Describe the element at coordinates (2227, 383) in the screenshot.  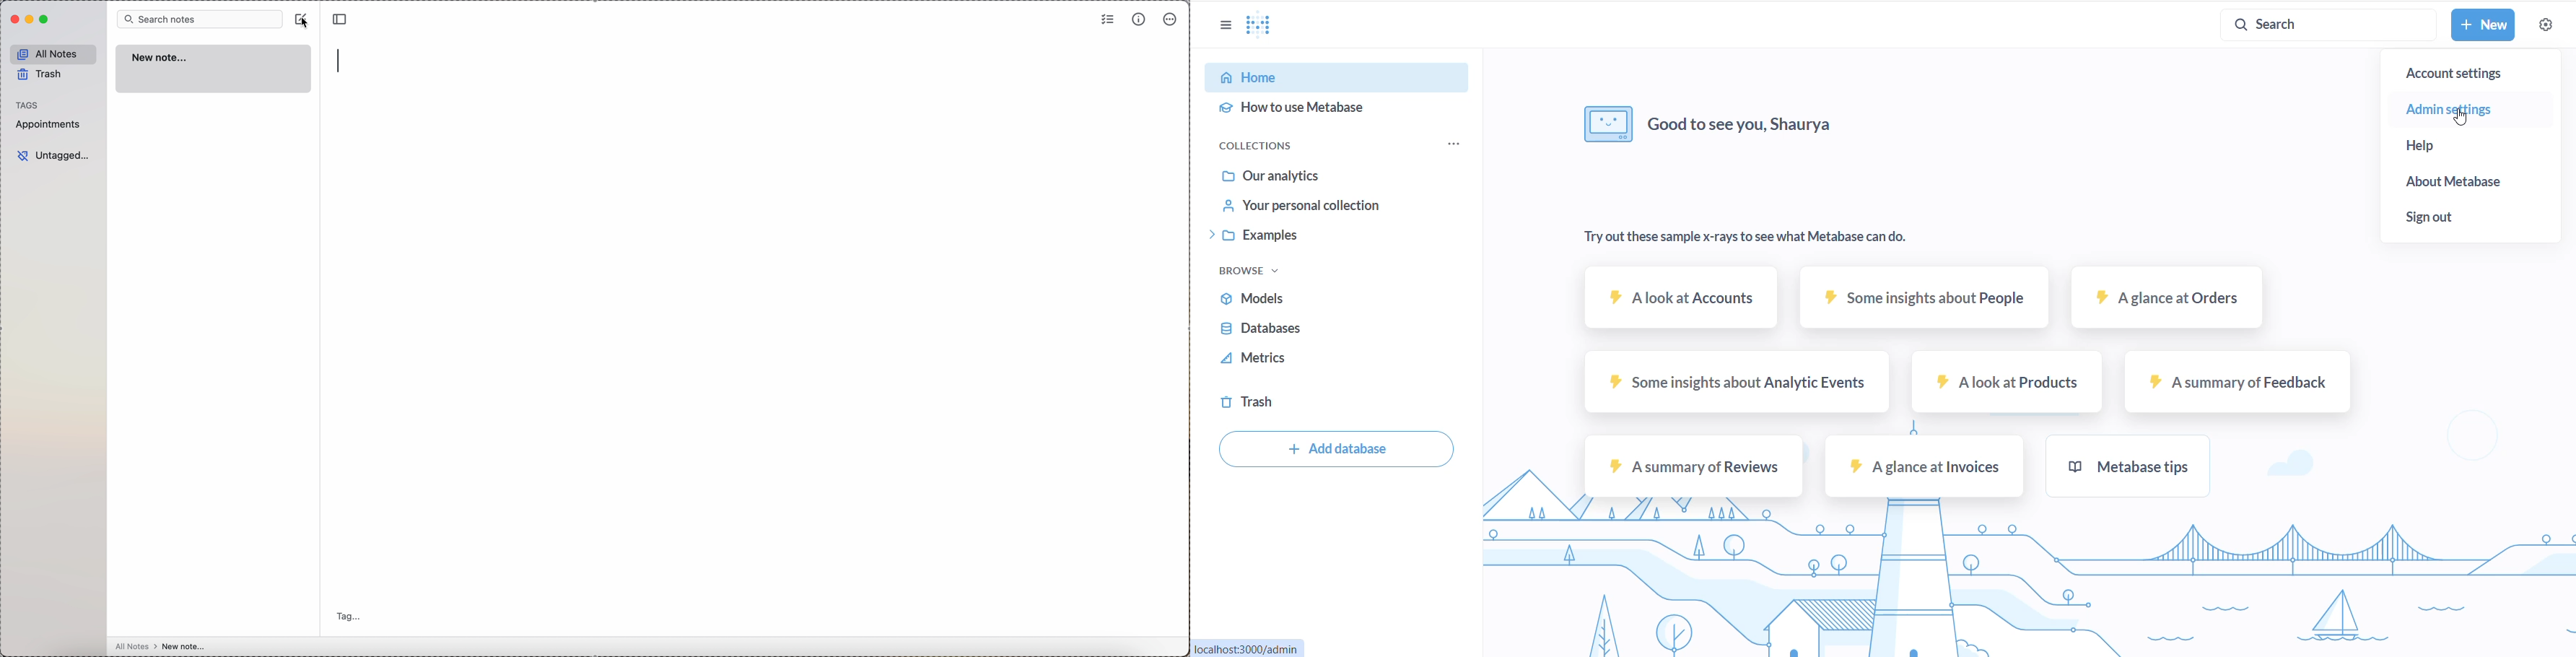
I see `A summary of feedback sample` at that location.